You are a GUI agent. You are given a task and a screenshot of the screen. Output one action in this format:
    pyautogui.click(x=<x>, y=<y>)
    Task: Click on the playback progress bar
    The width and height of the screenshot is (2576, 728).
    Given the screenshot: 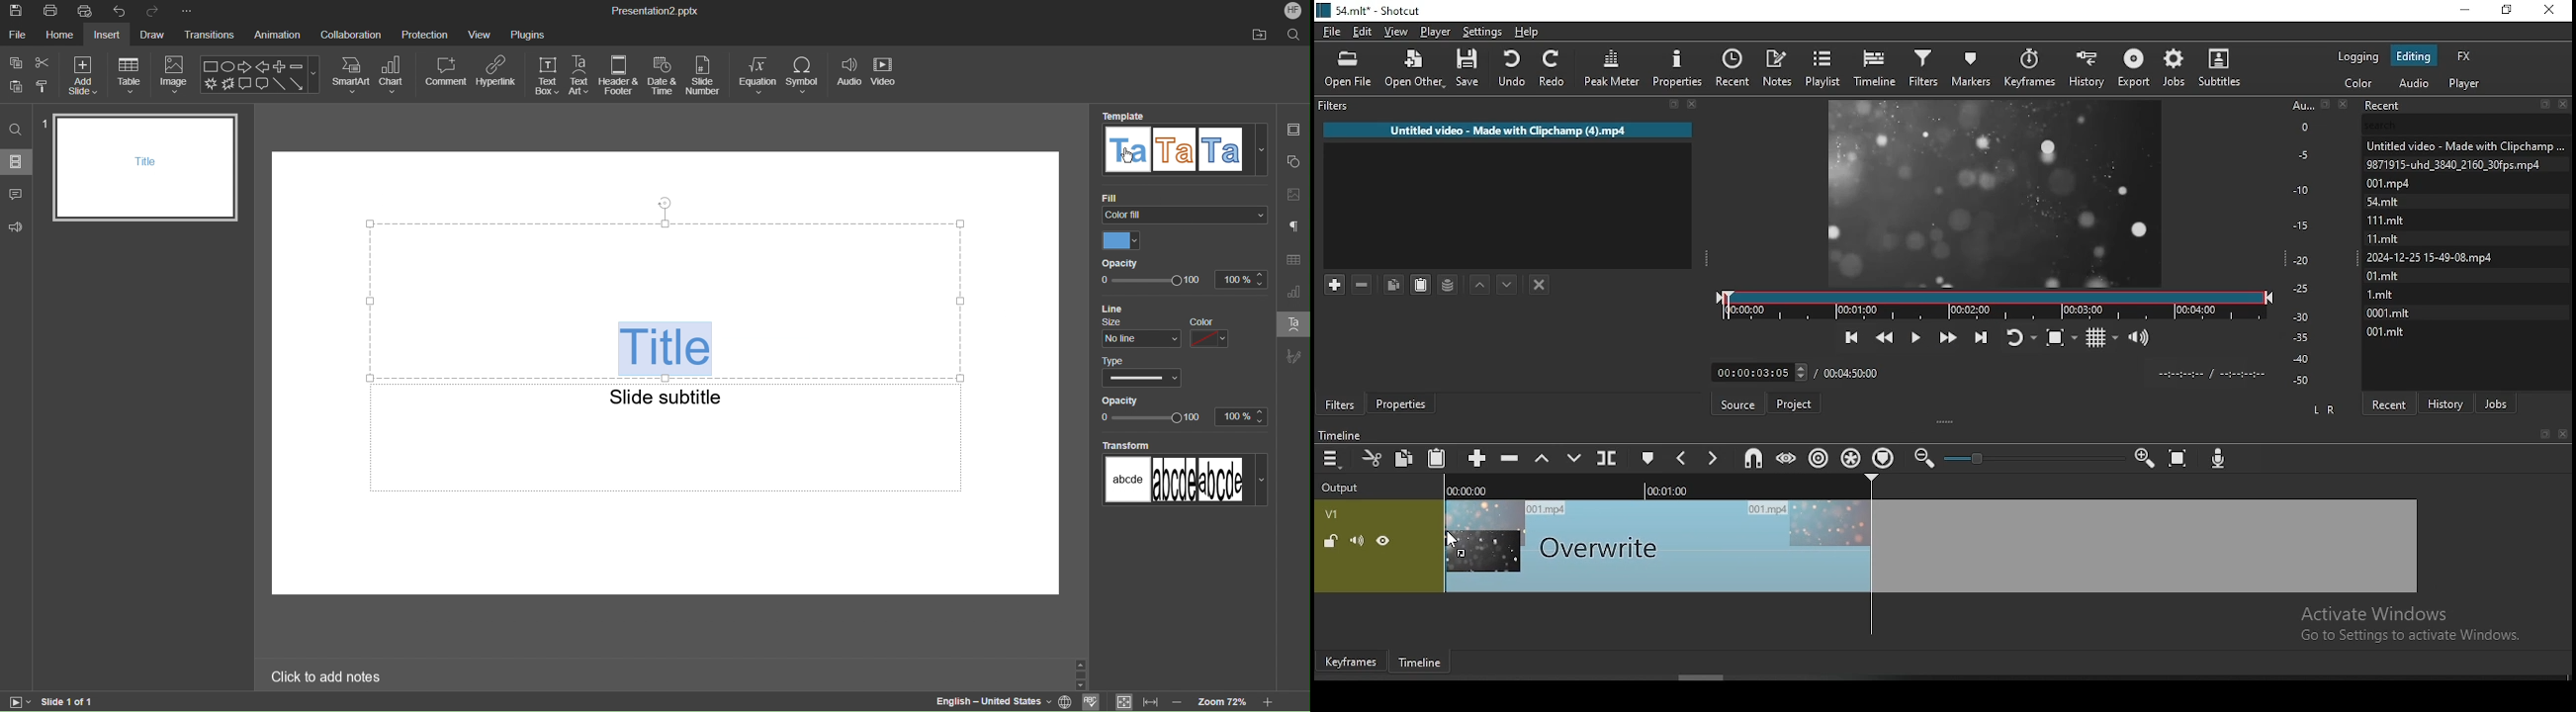 What is the action you would take?
    pyautogui.click(x=1995, y=306)
    